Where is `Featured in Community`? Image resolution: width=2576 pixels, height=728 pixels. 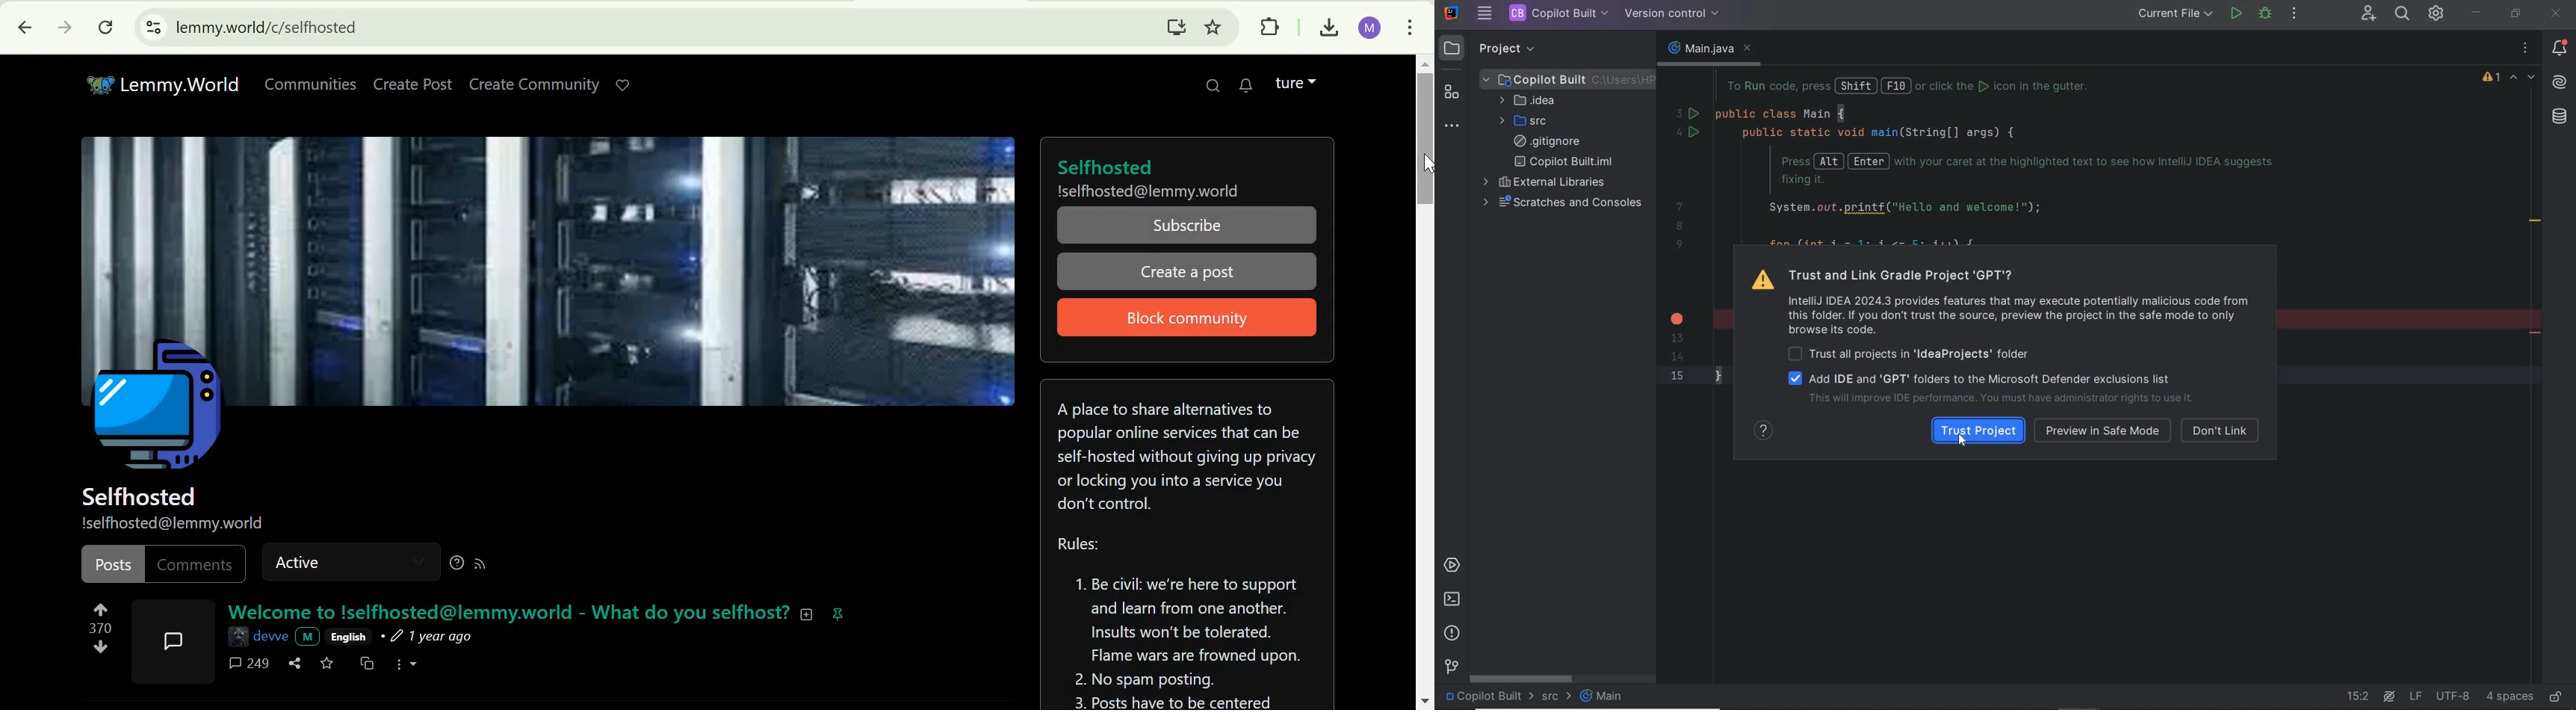
Featured in Community is located at coordinates (838, 613).